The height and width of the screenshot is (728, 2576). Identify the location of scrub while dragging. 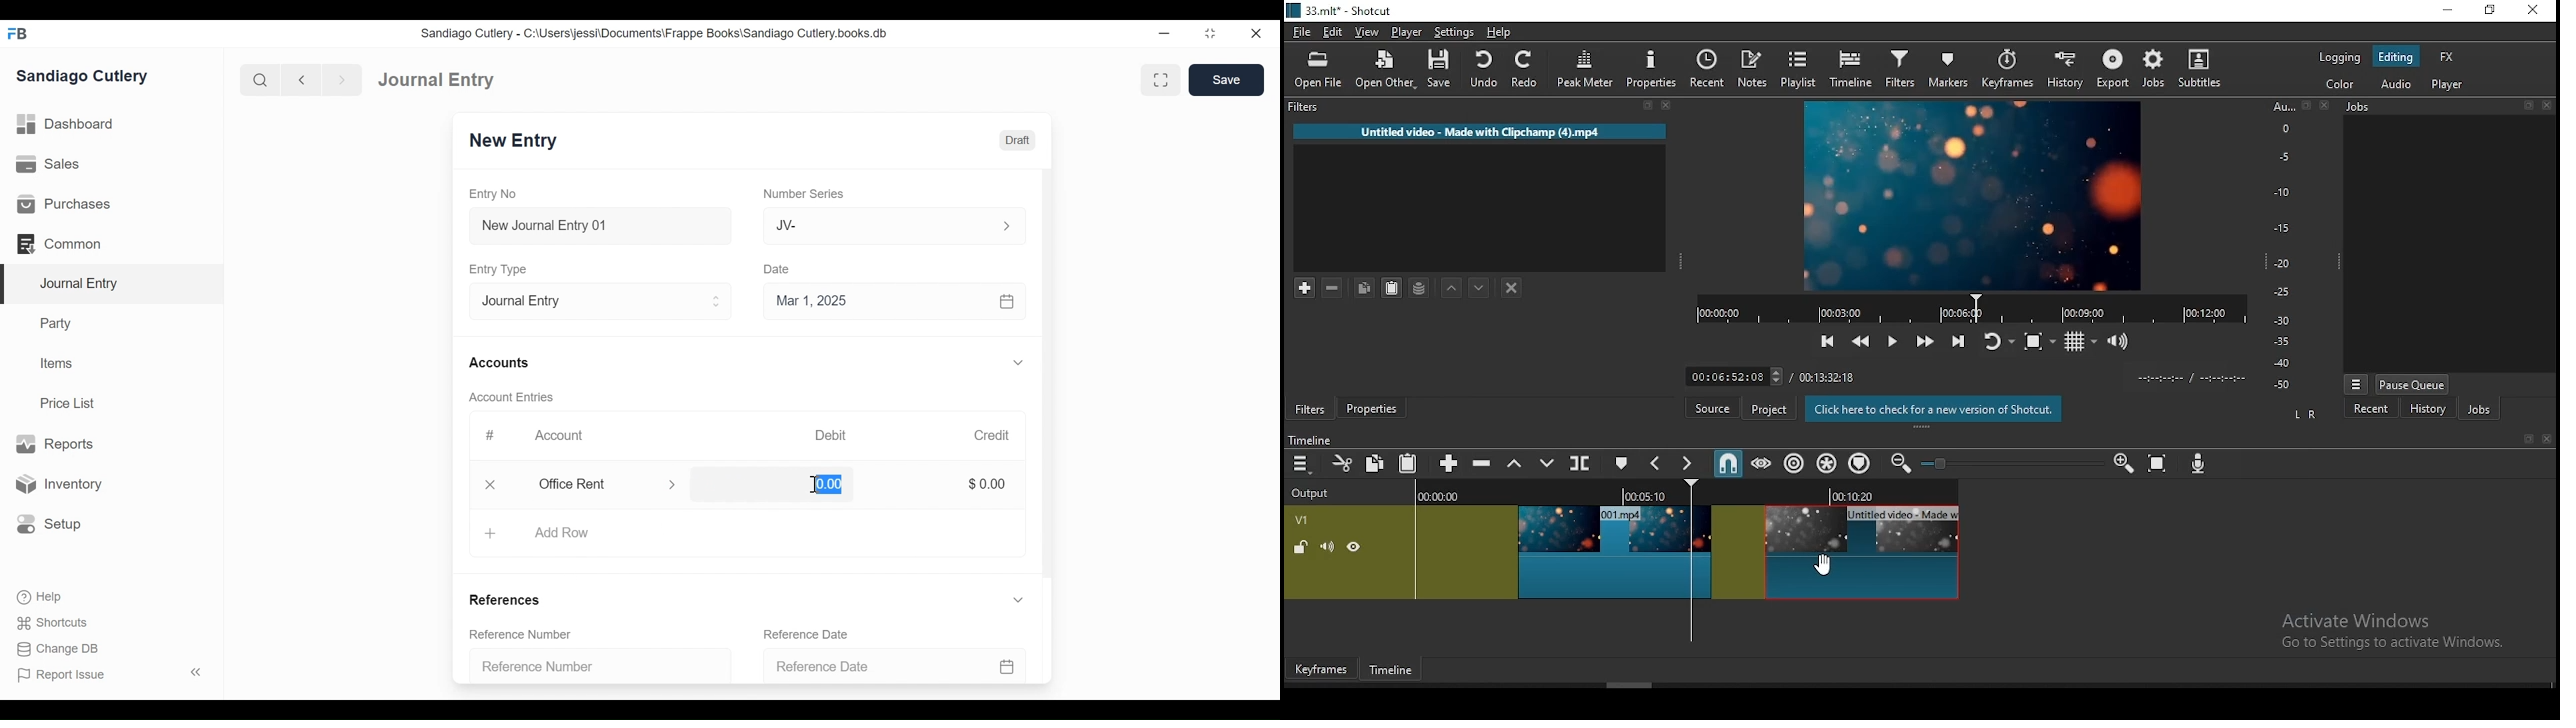
(1763, 464).